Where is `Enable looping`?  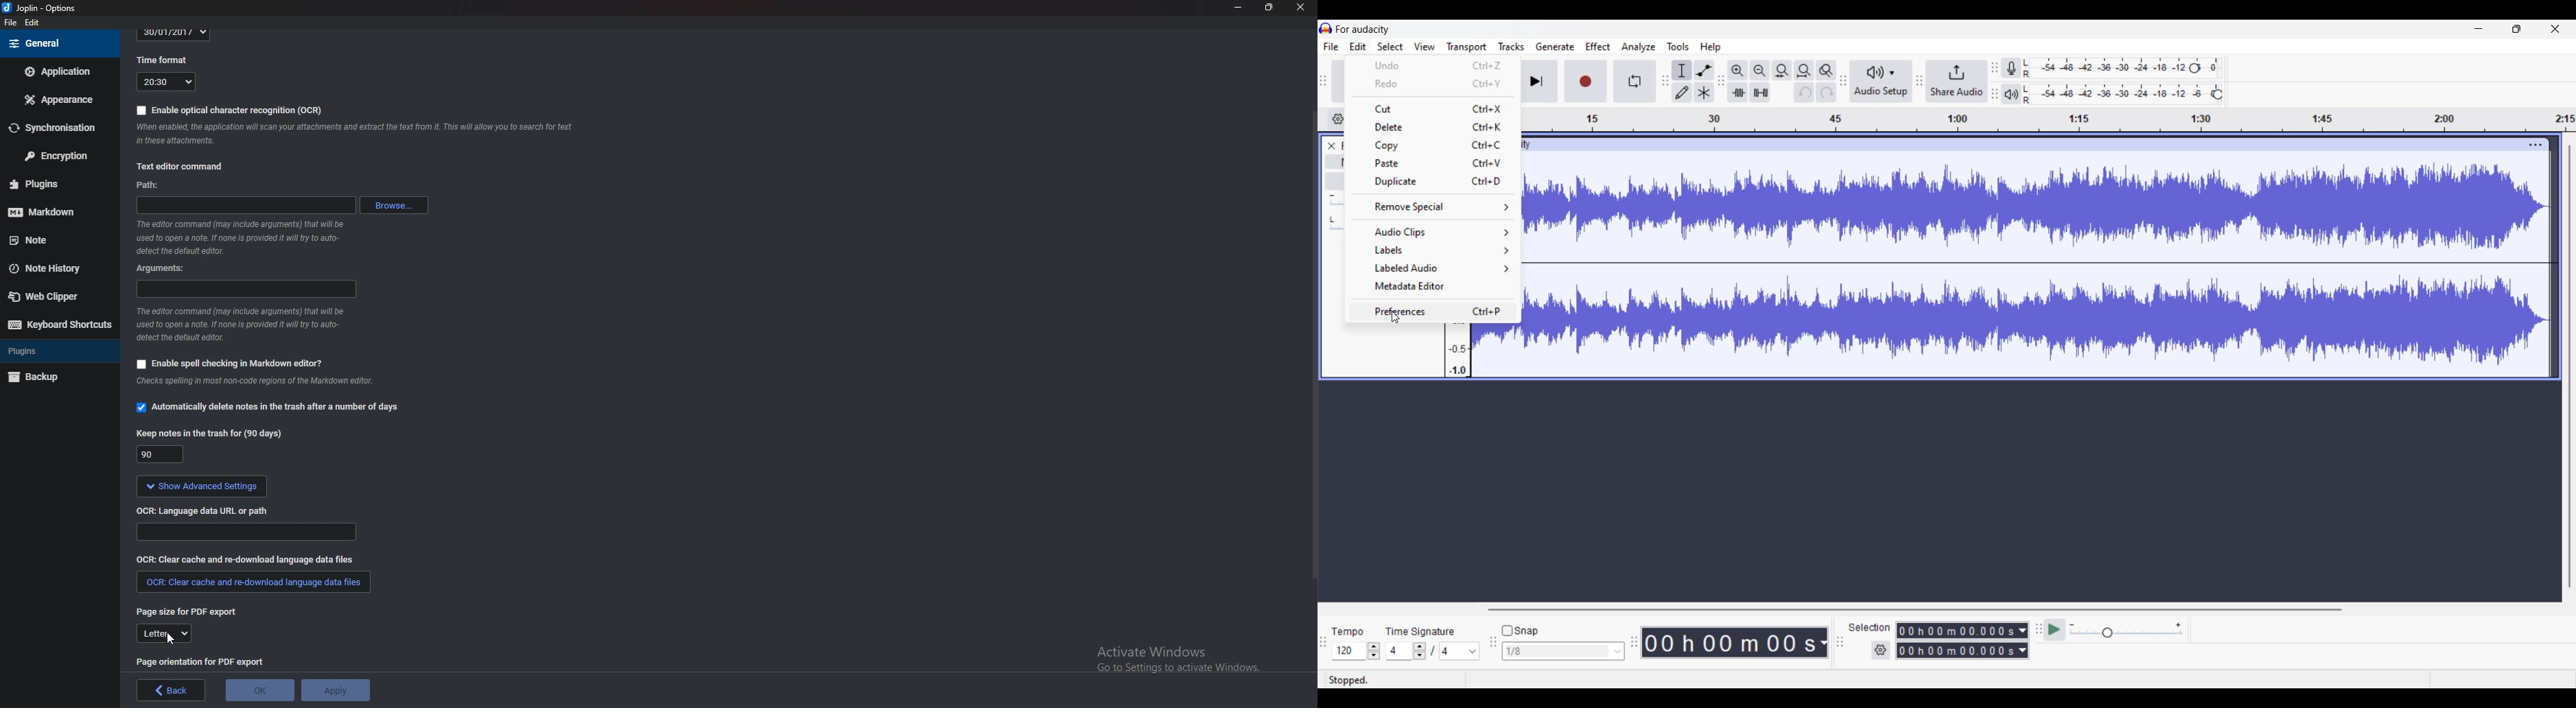
Enable looping is located at coordinates (1634, 81).